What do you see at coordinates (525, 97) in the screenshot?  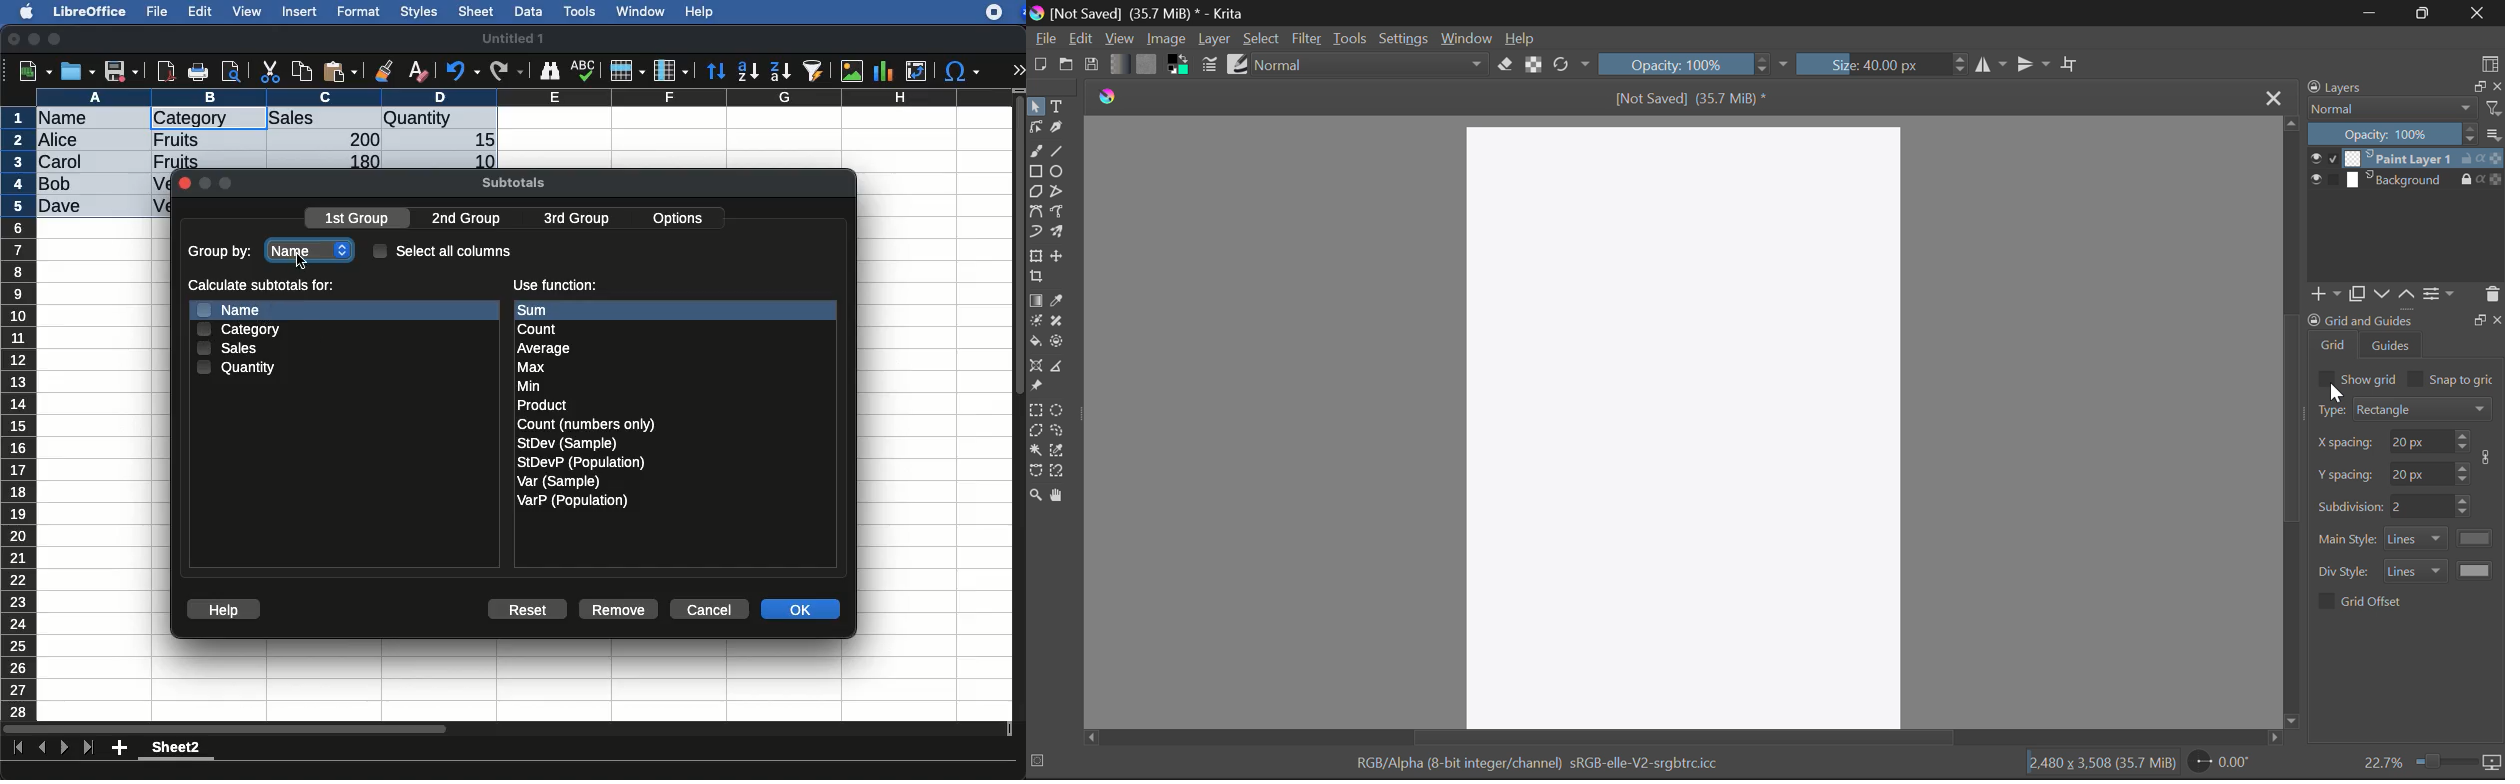 I see `column` at bounding box center [525, 97].